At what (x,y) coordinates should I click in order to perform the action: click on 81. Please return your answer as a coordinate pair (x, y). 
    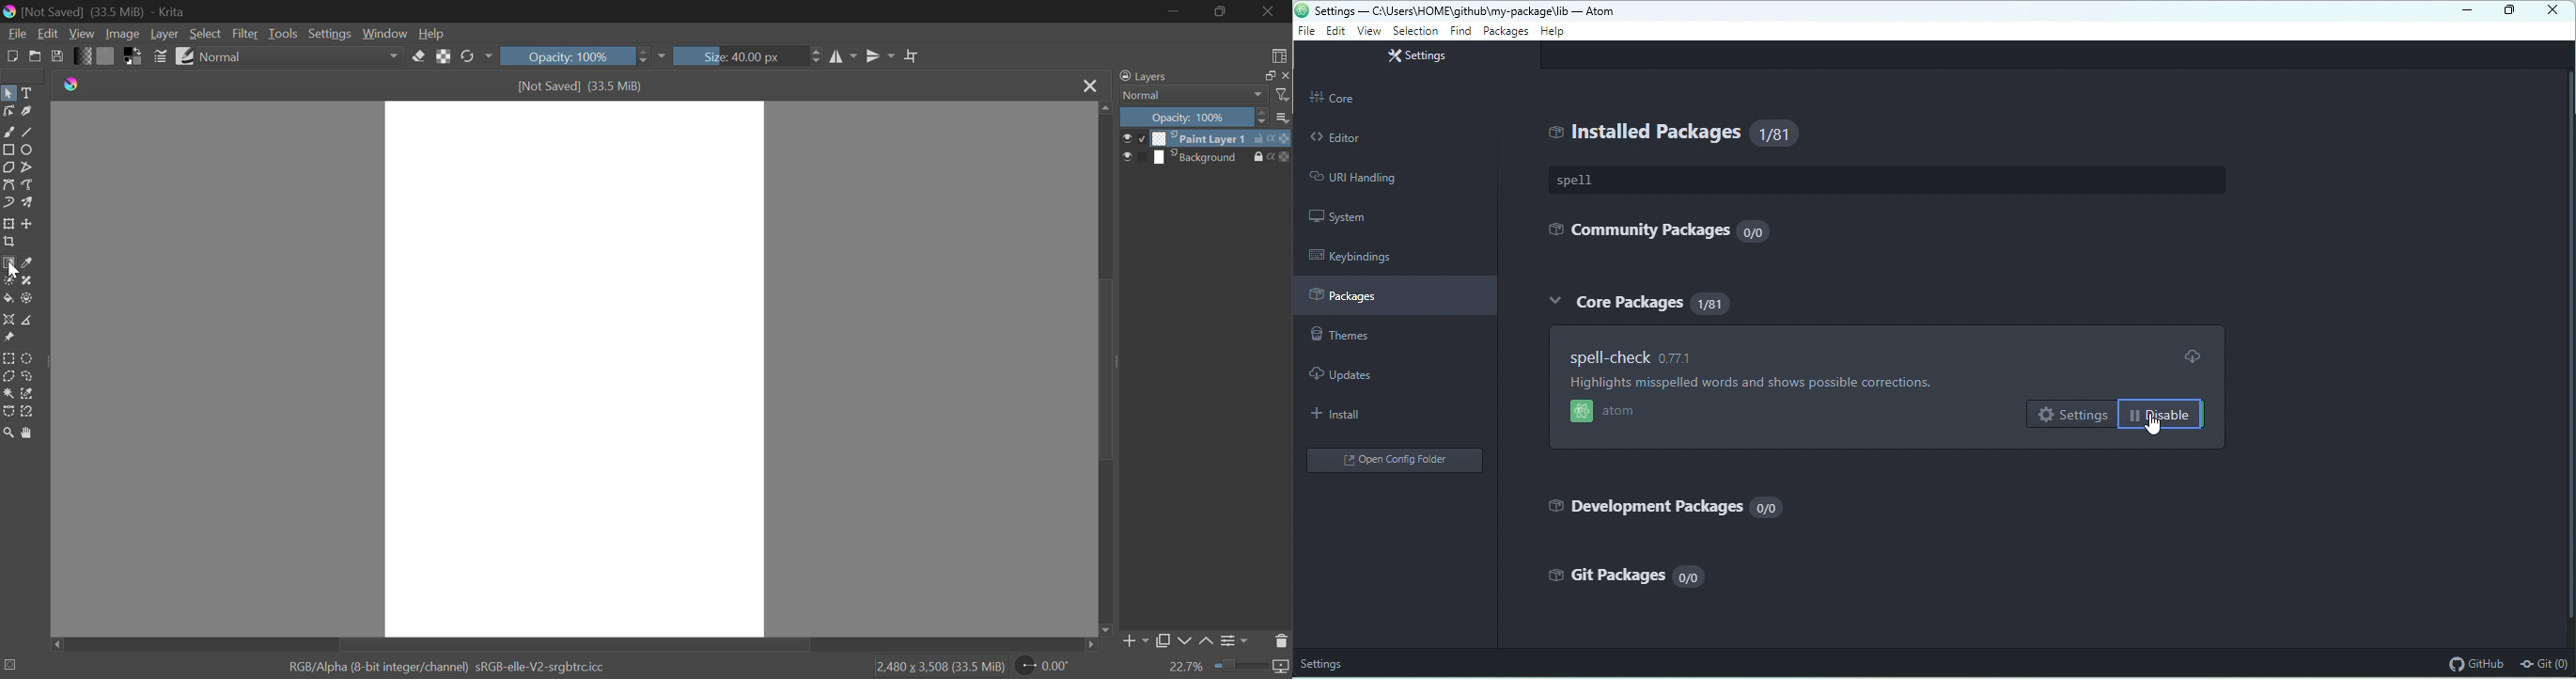
    Looking at the image, I should click on (1772, 134).